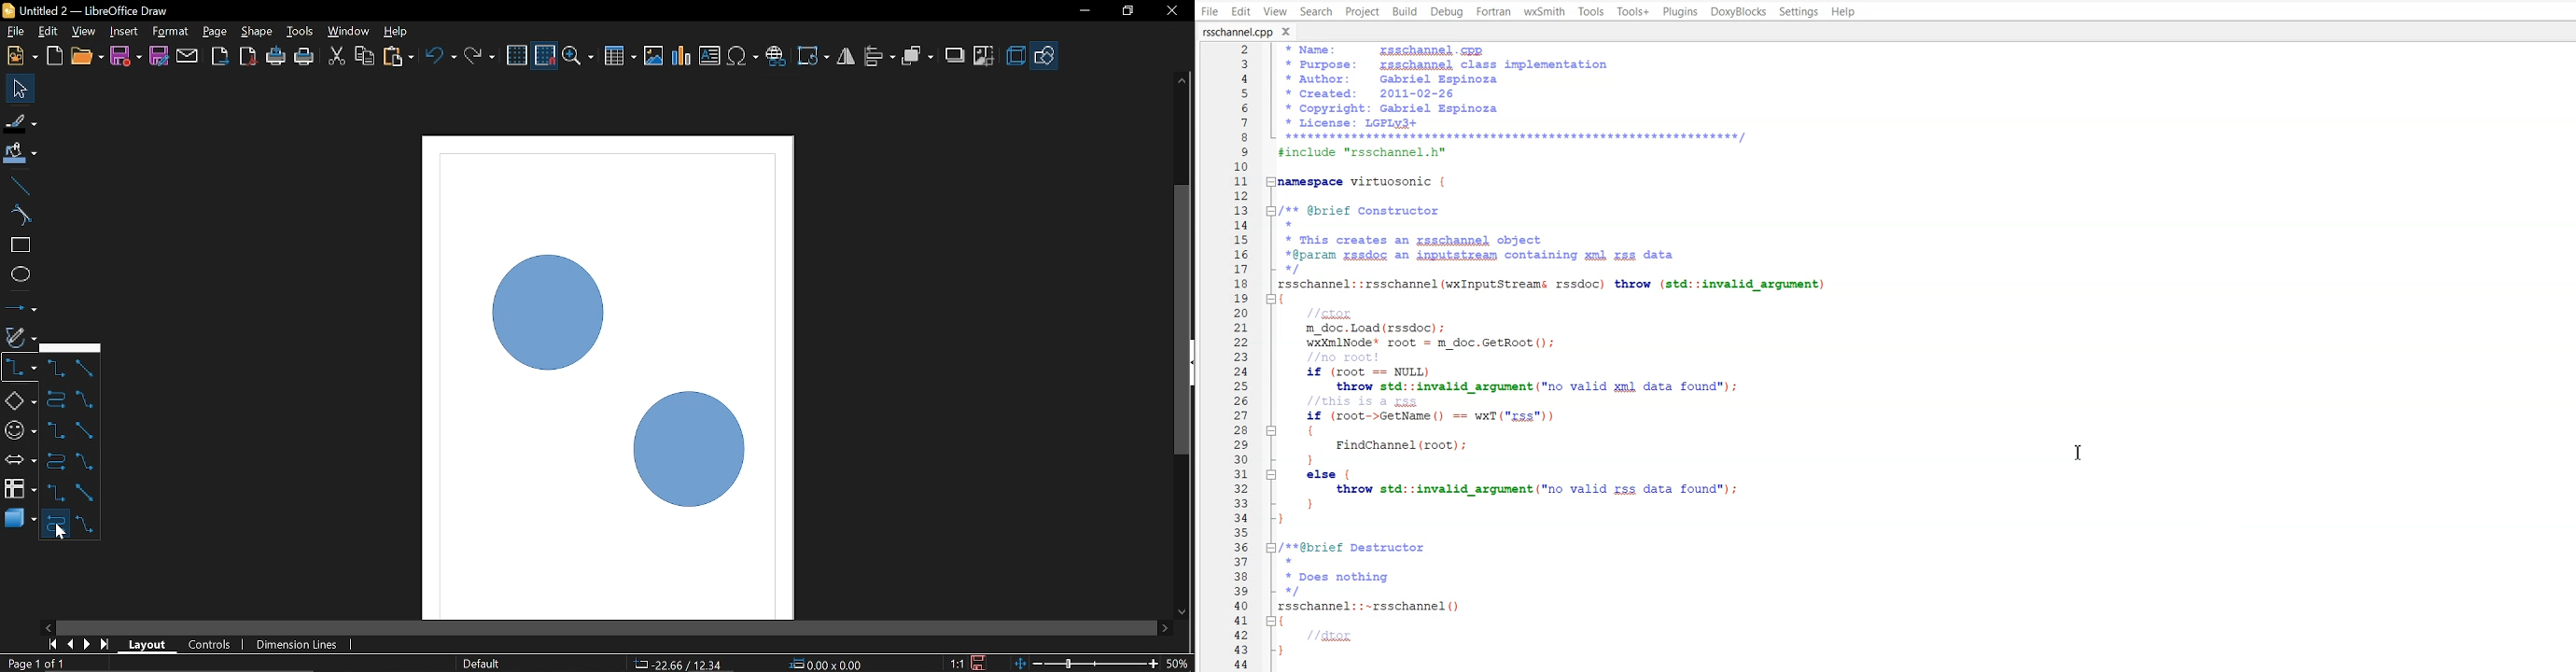 The image size is (2576, 672). I want to click on CO-ordinates, so click(681, 664).